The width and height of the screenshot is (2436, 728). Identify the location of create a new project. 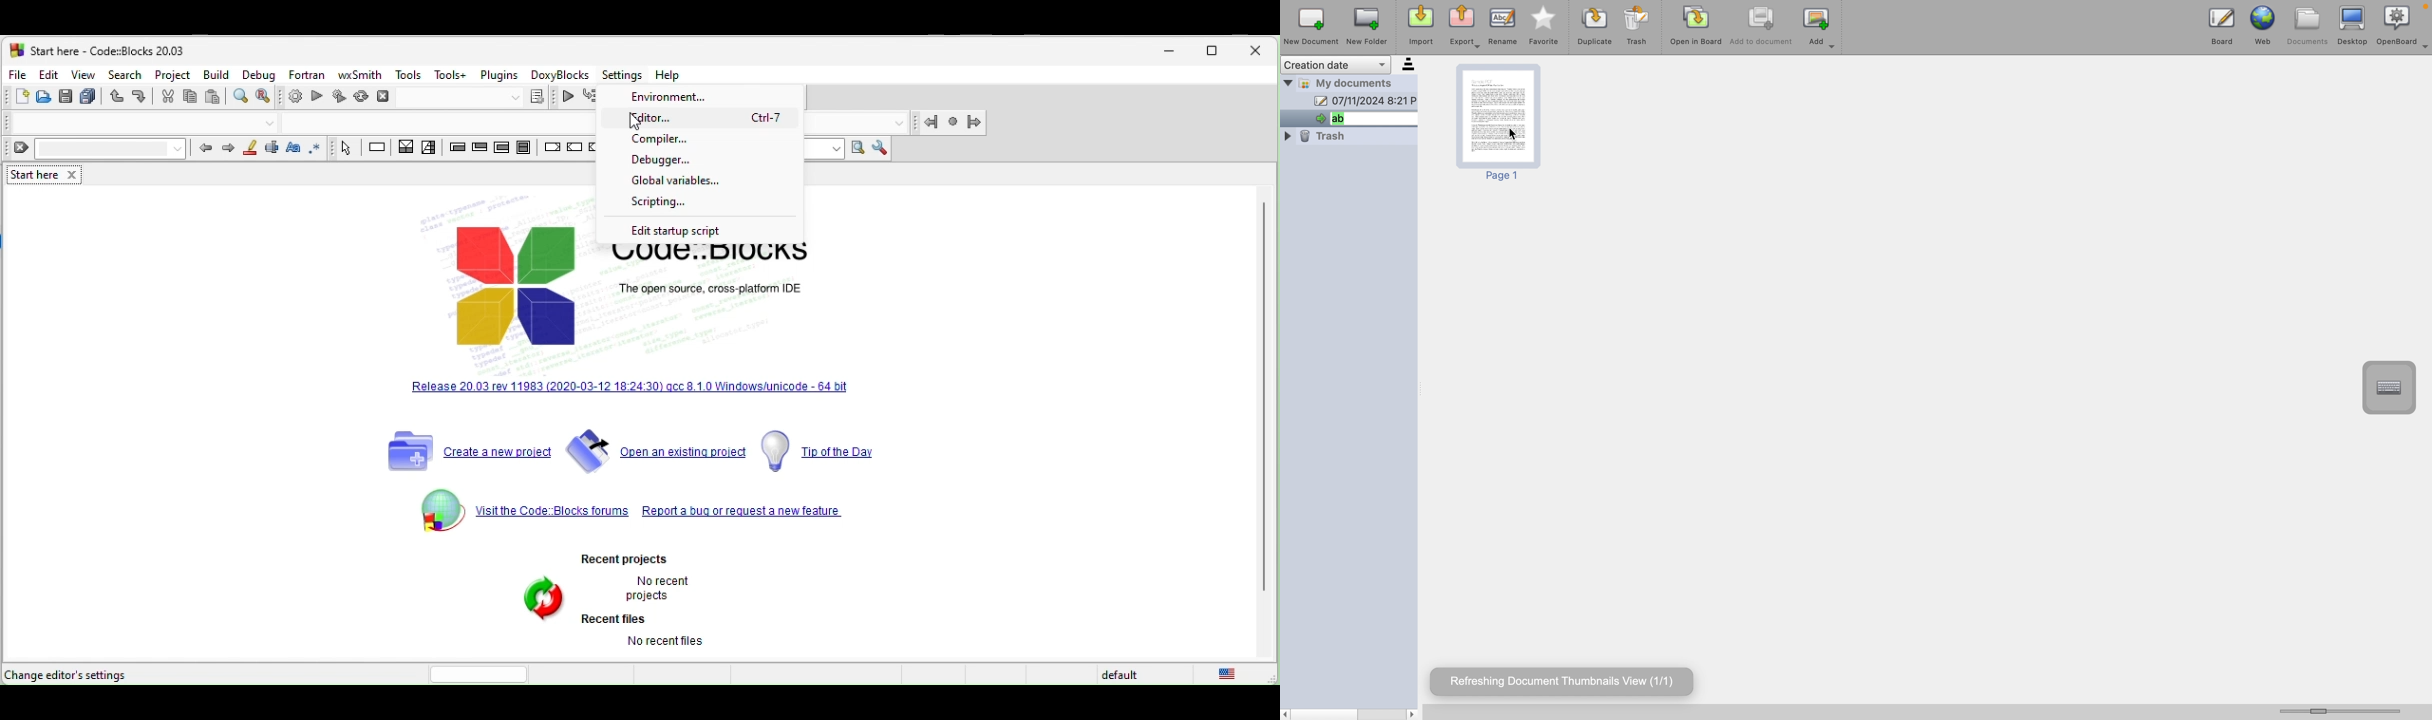
(471, 452).